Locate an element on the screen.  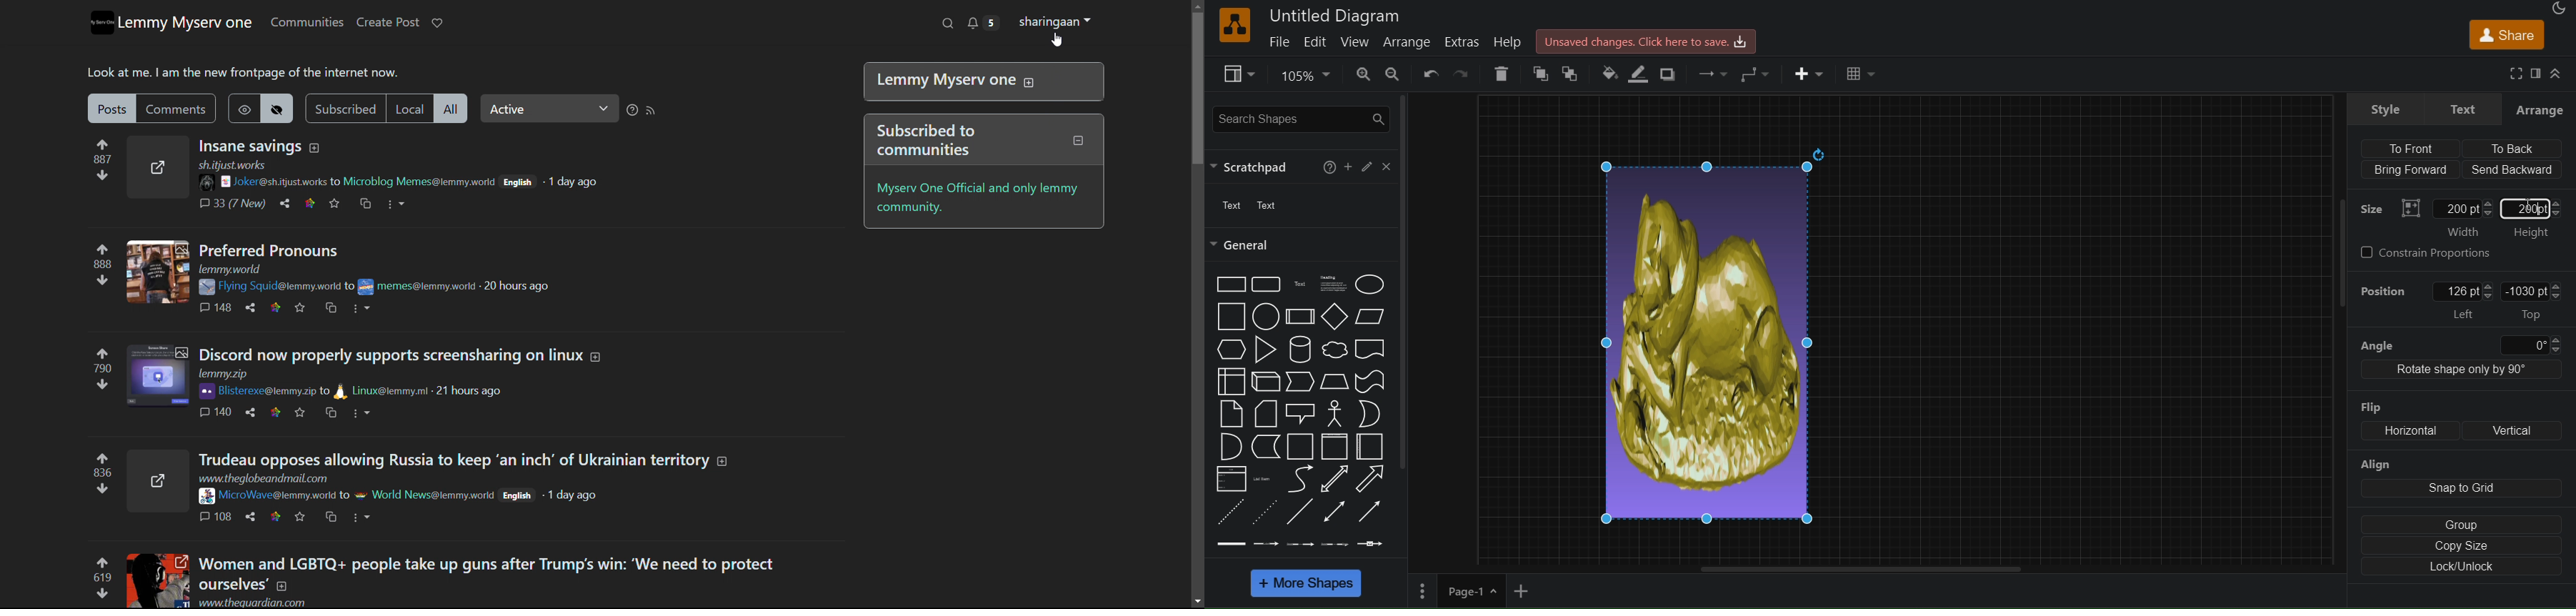
favorites is located at coordinates (334, 203).